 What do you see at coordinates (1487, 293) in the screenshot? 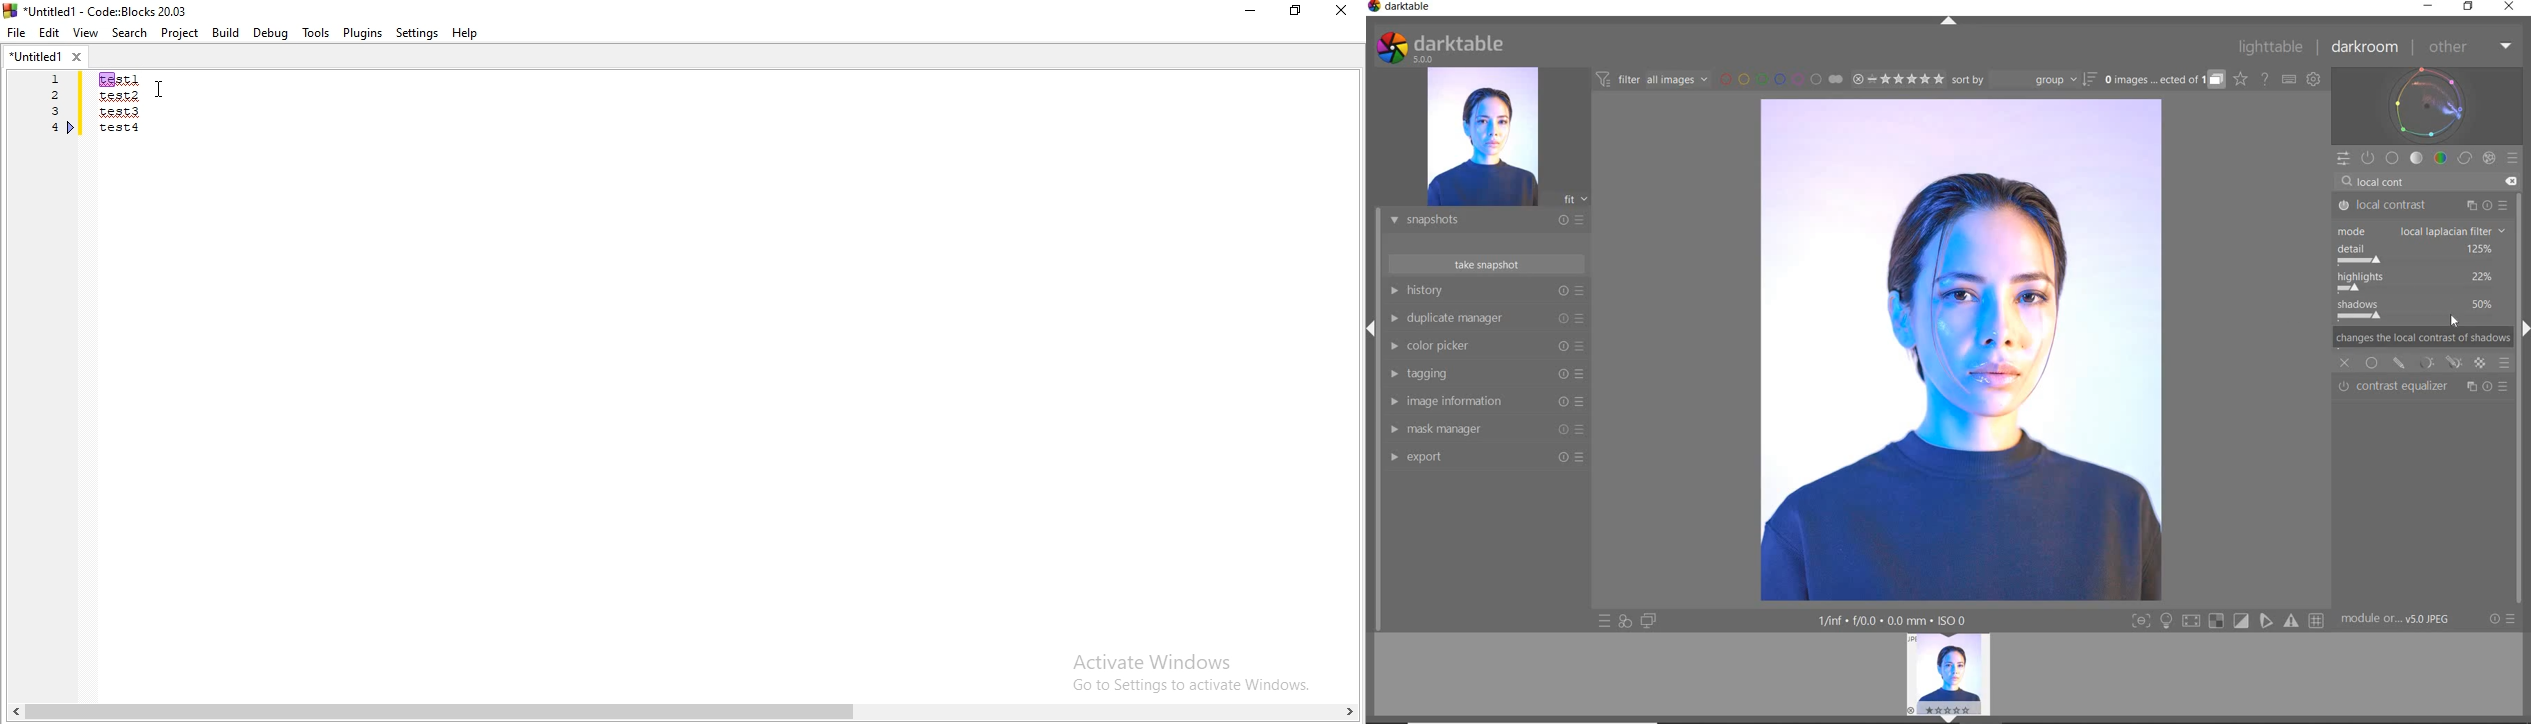
I see `HISTORY` at bounding box center [1487, 293].